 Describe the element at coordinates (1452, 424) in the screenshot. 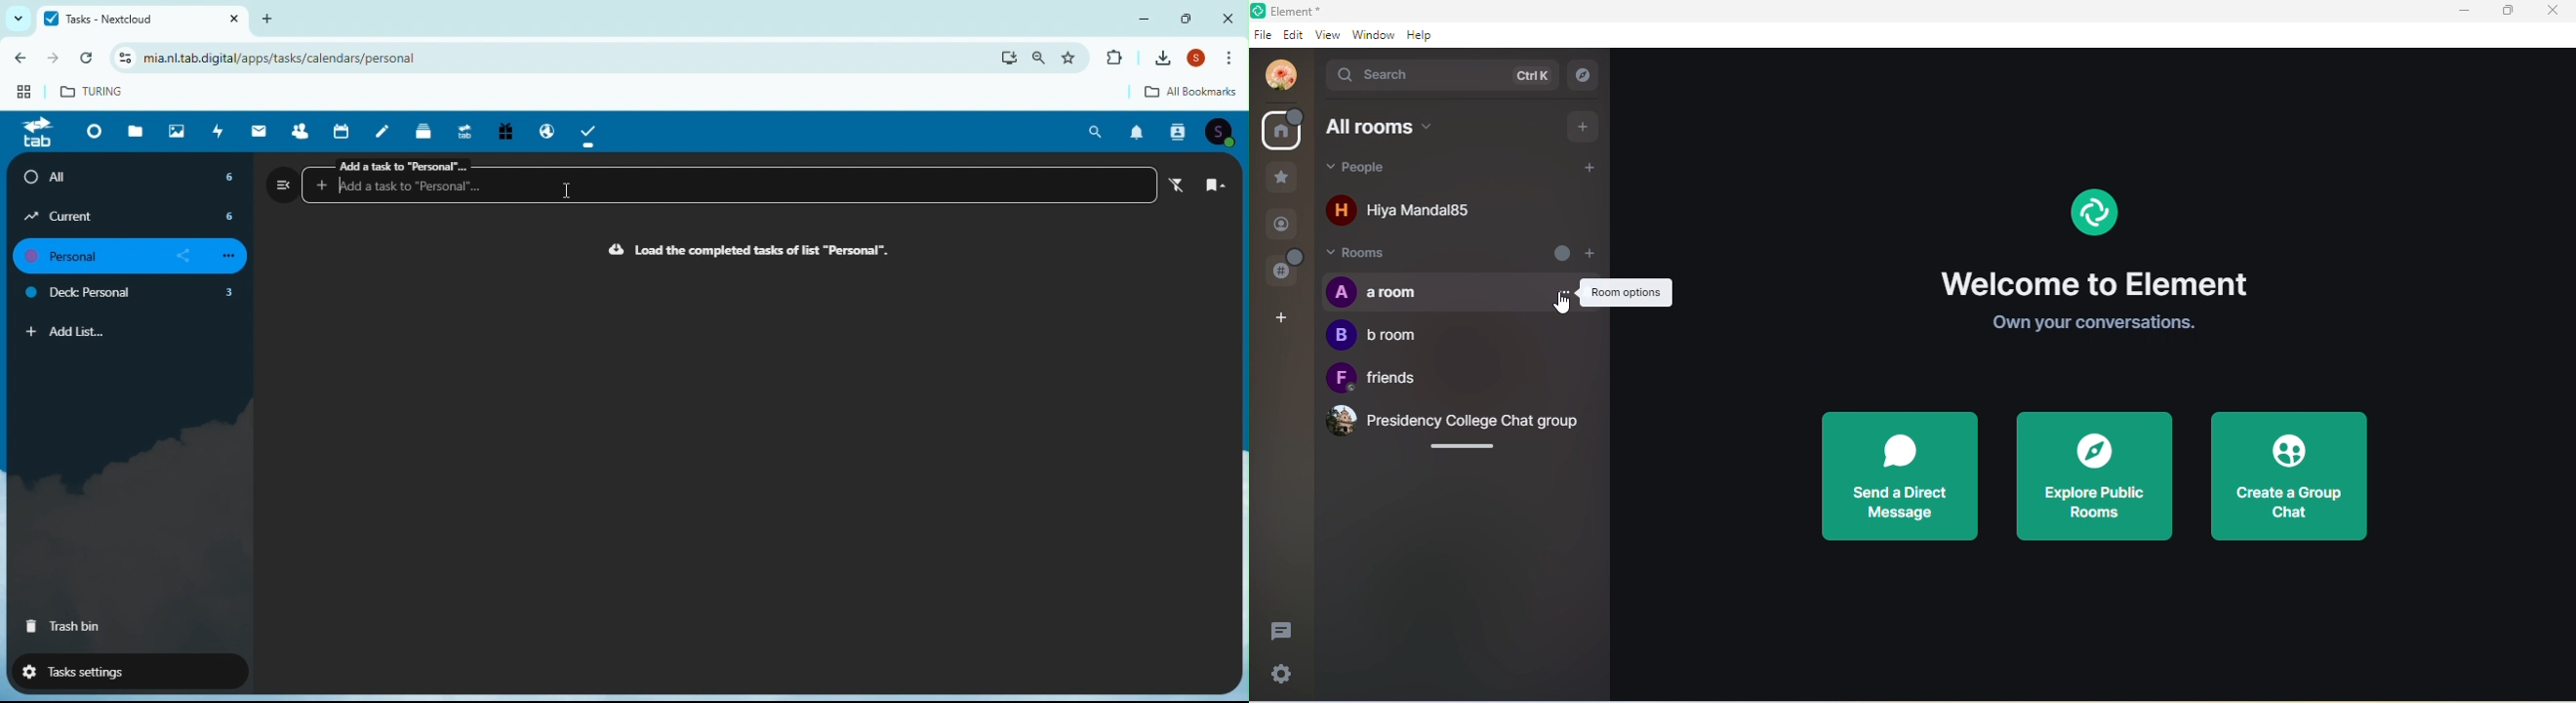

I see `presidency college chat group` at that location.